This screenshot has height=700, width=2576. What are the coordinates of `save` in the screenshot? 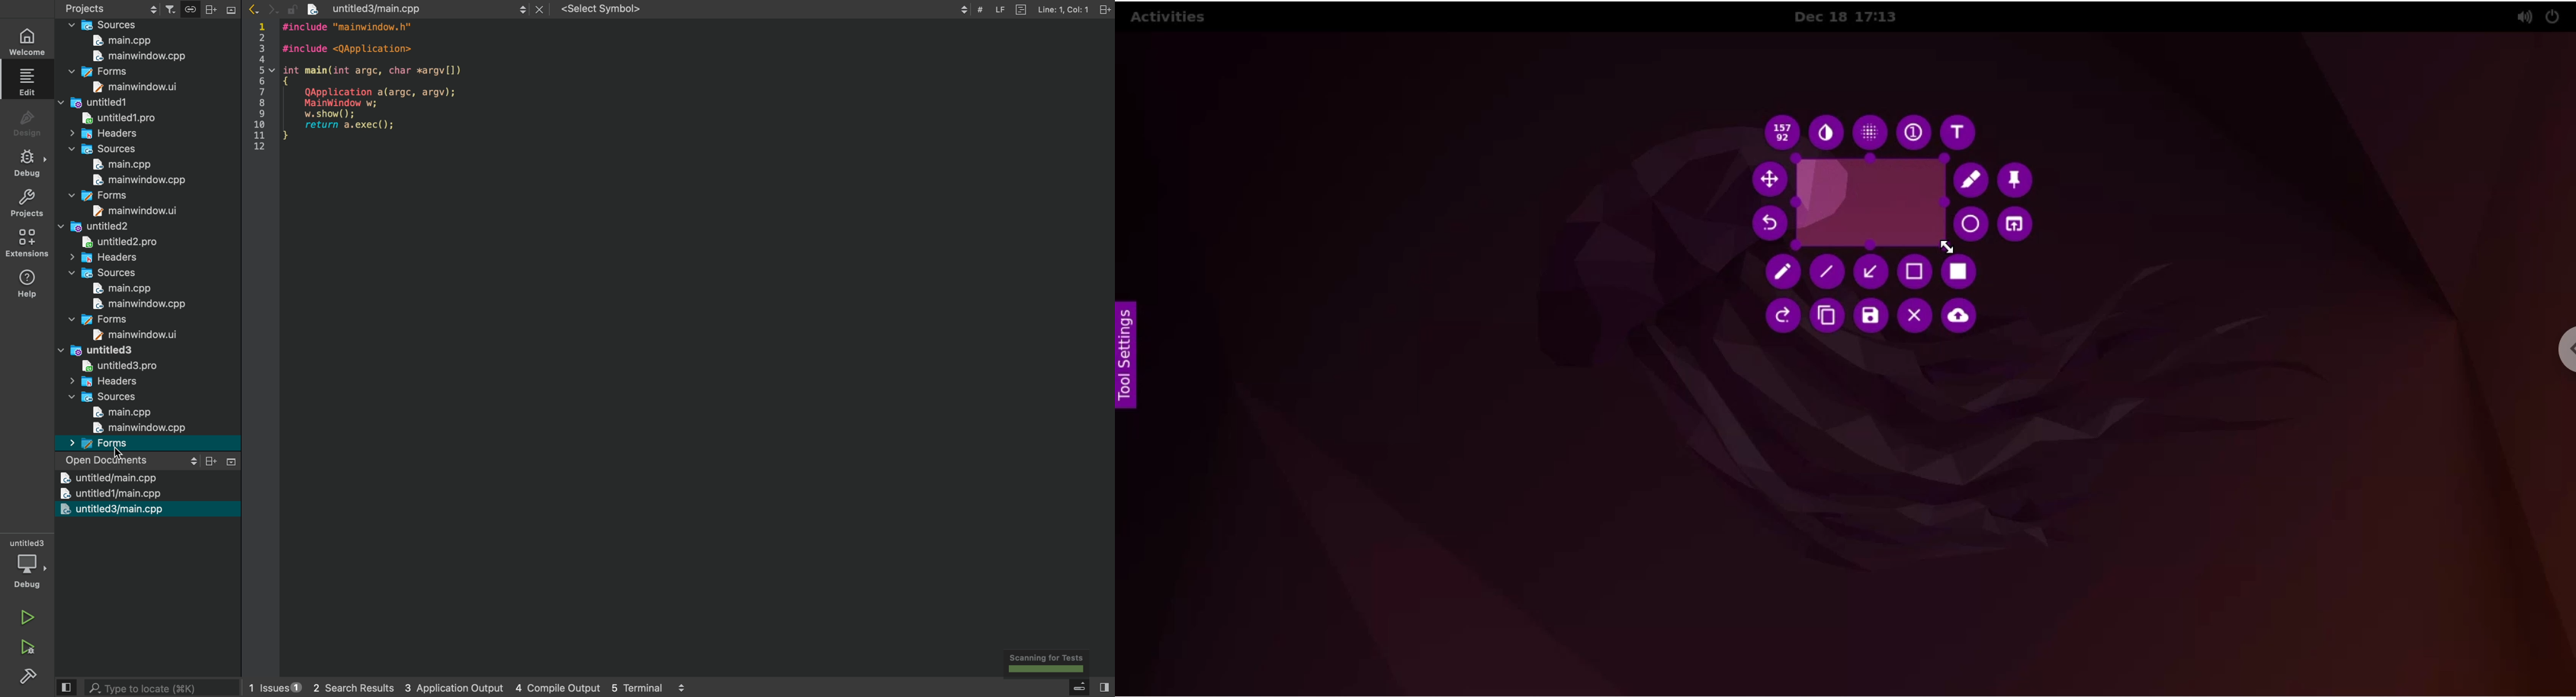 It's located at (1871, 315).